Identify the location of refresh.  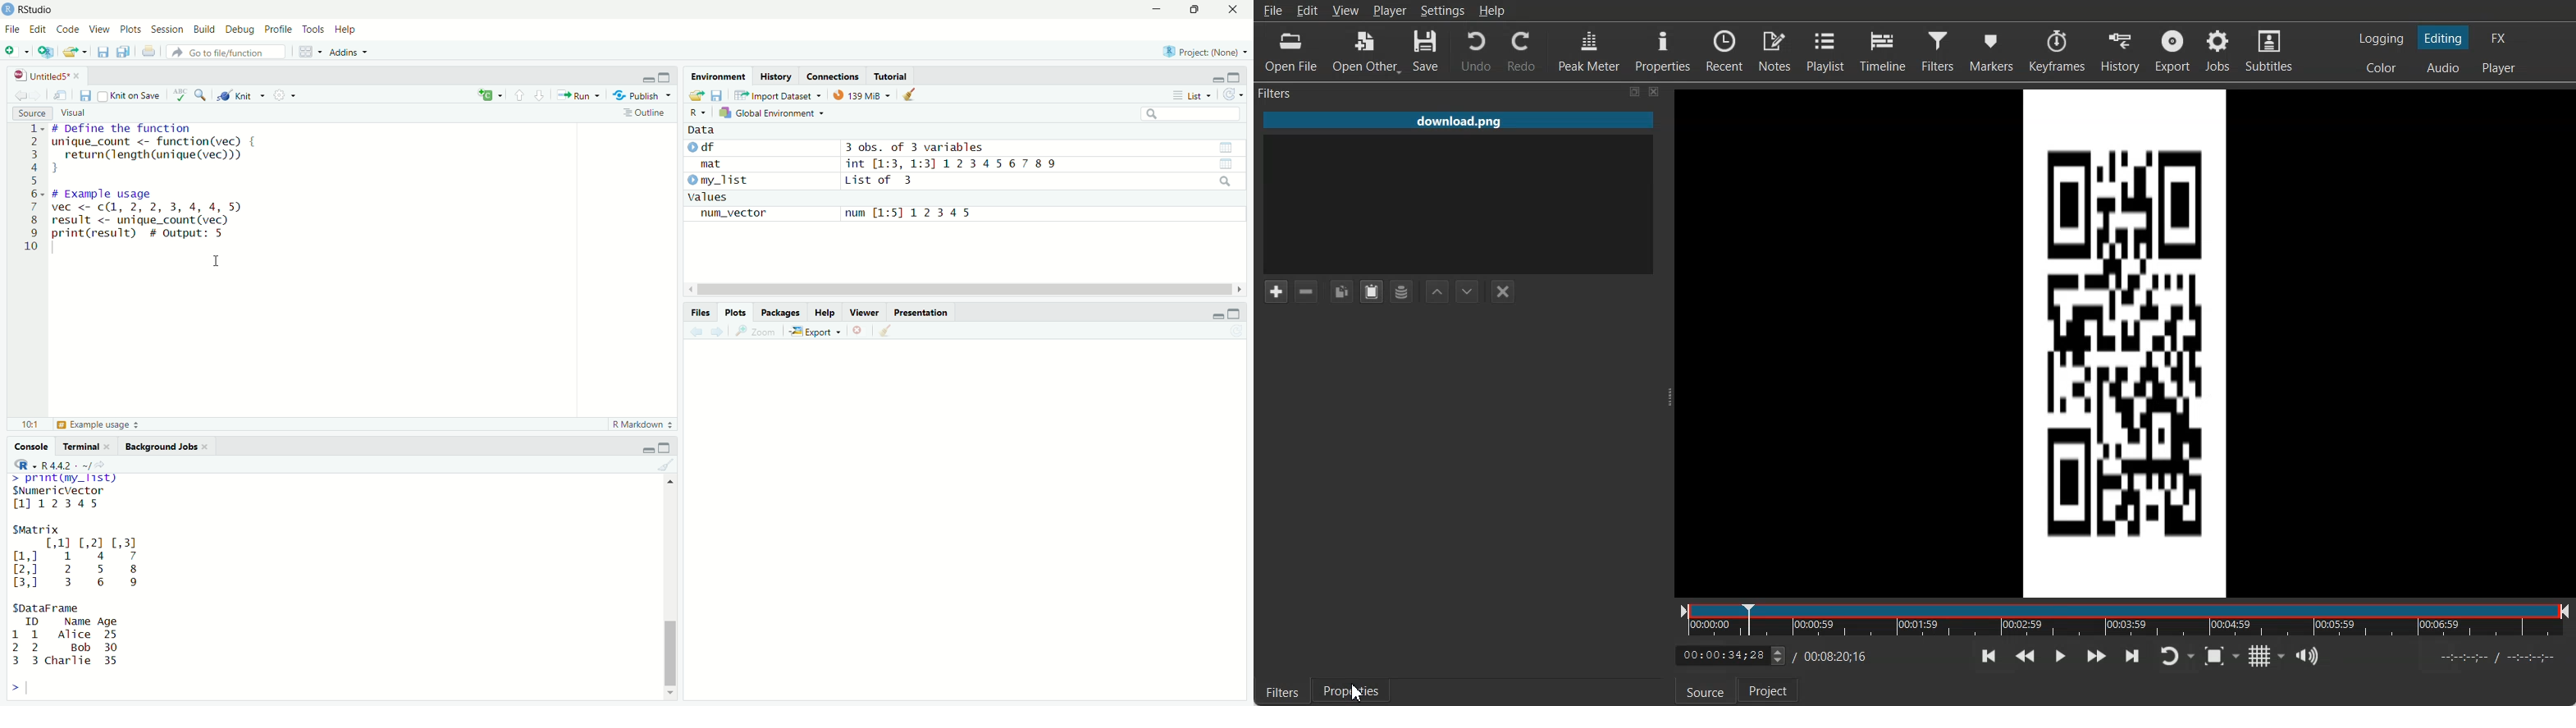
(1233, 96).